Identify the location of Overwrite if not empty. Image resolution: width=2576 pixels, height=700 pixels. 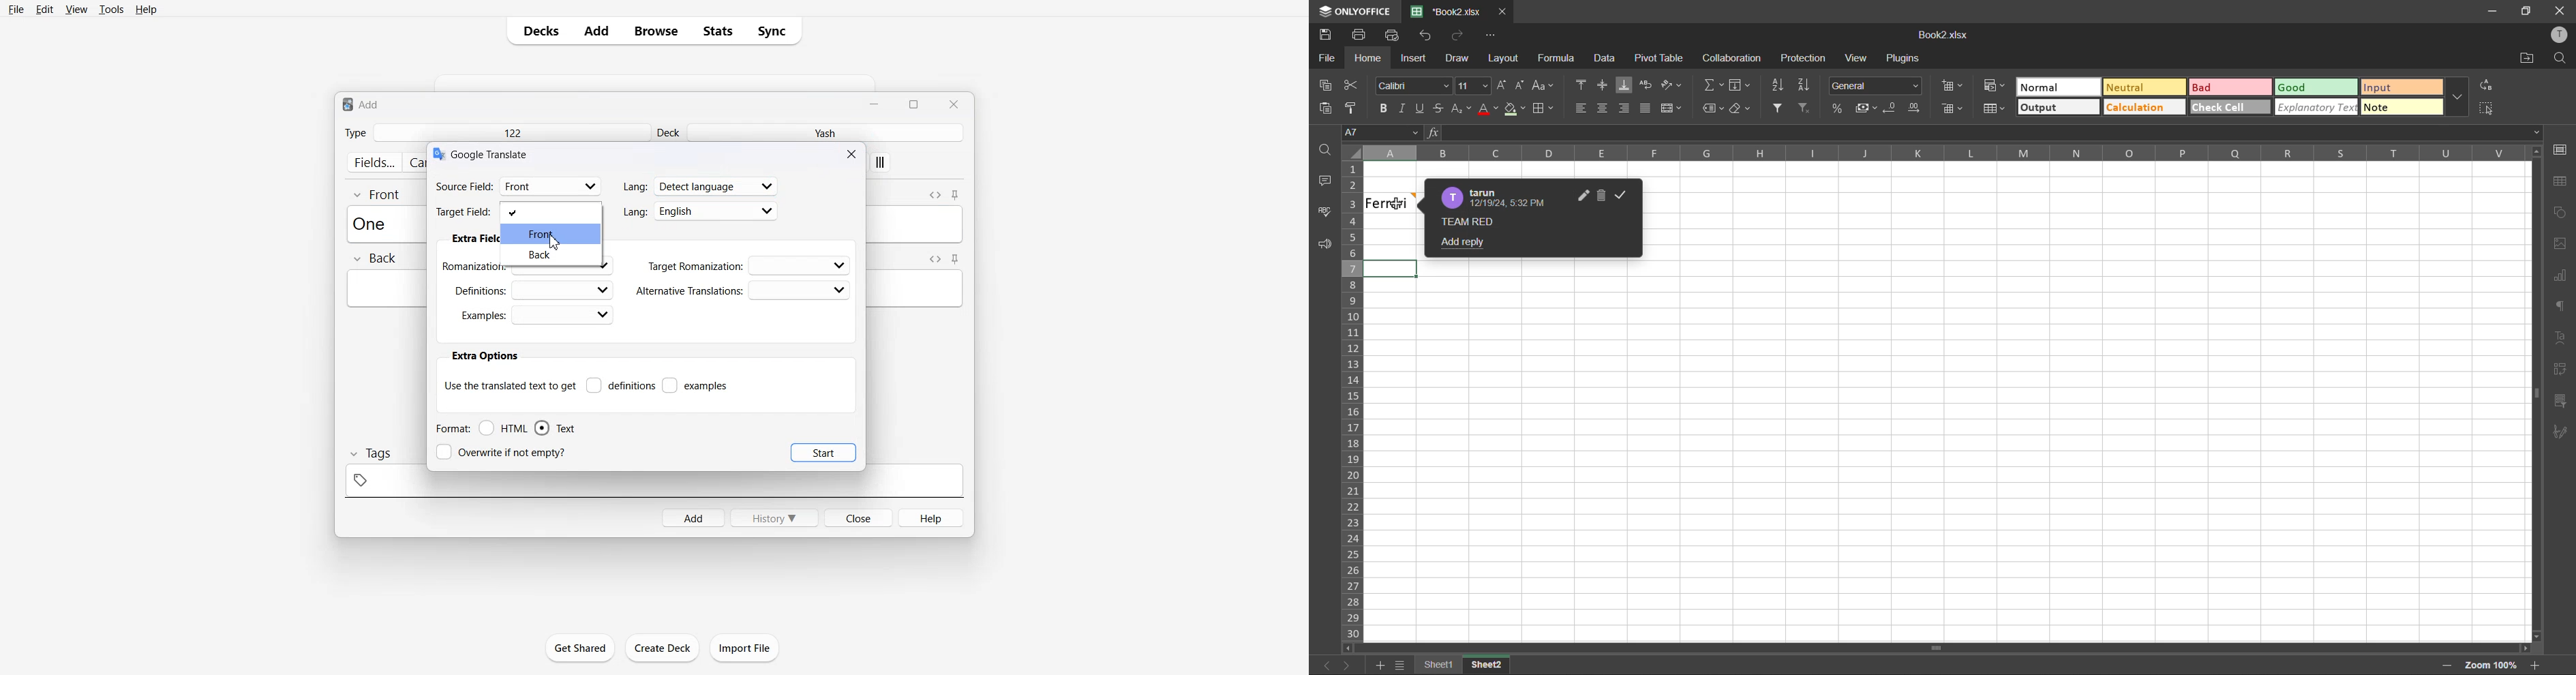
(504, 452).